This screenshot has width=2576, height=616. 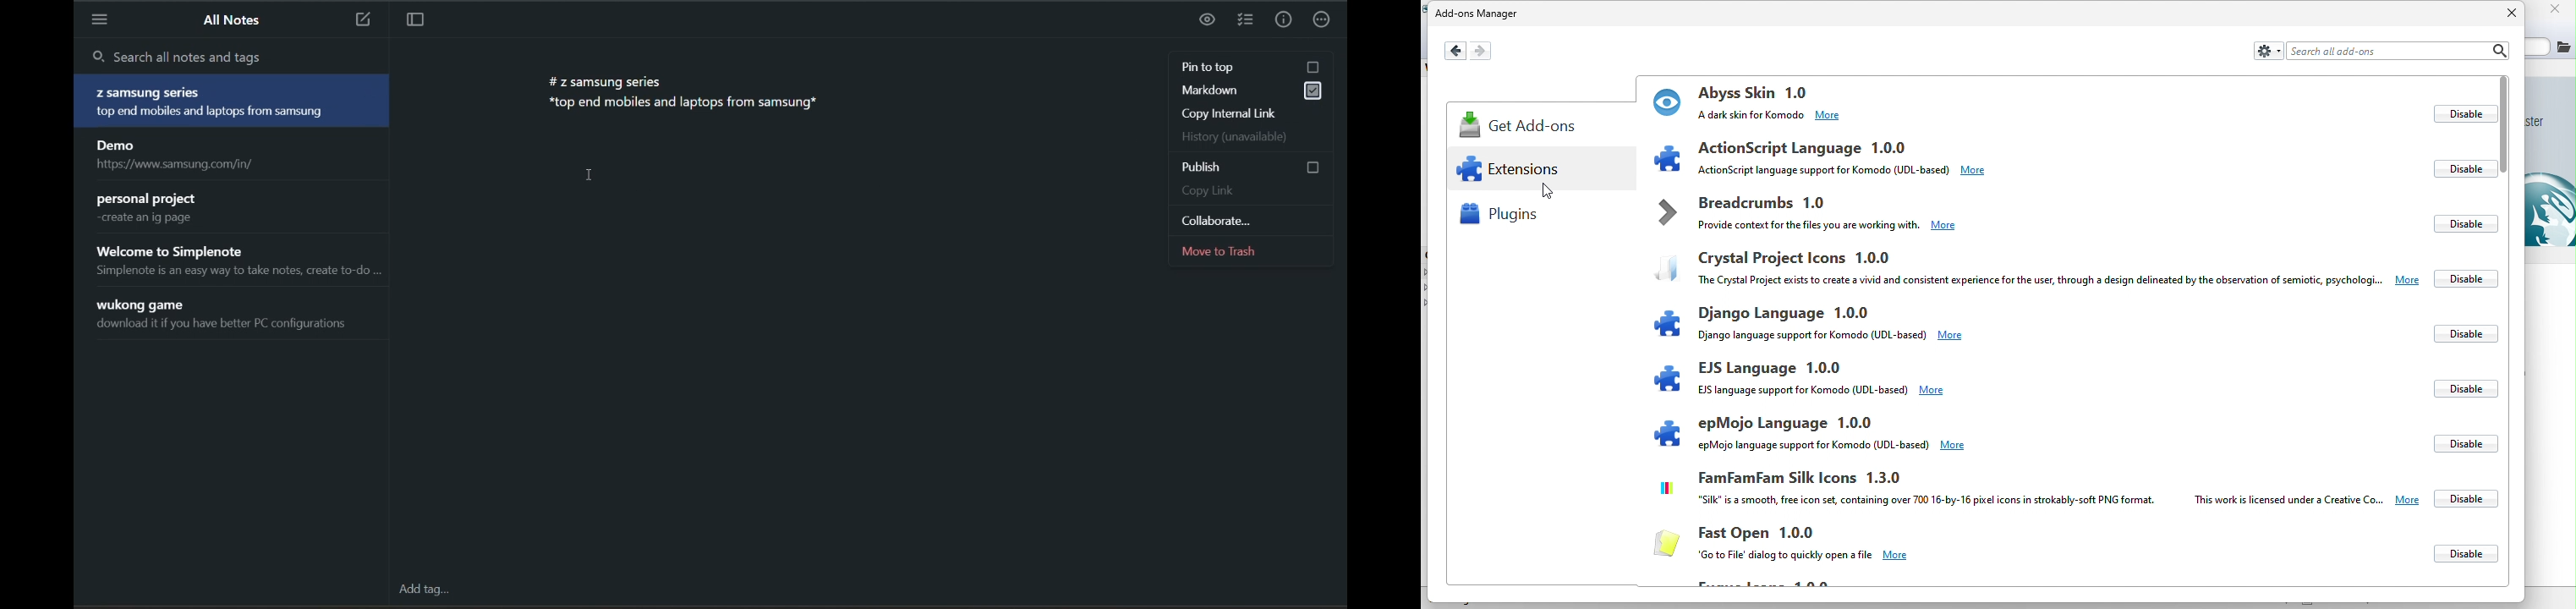 What do you see at coordinates (237, 262) in the screenshot?
I see `Welcome to Simplenote
Simplenote is an easy way to take notes, create to-do` at bounding box center [237, 262].